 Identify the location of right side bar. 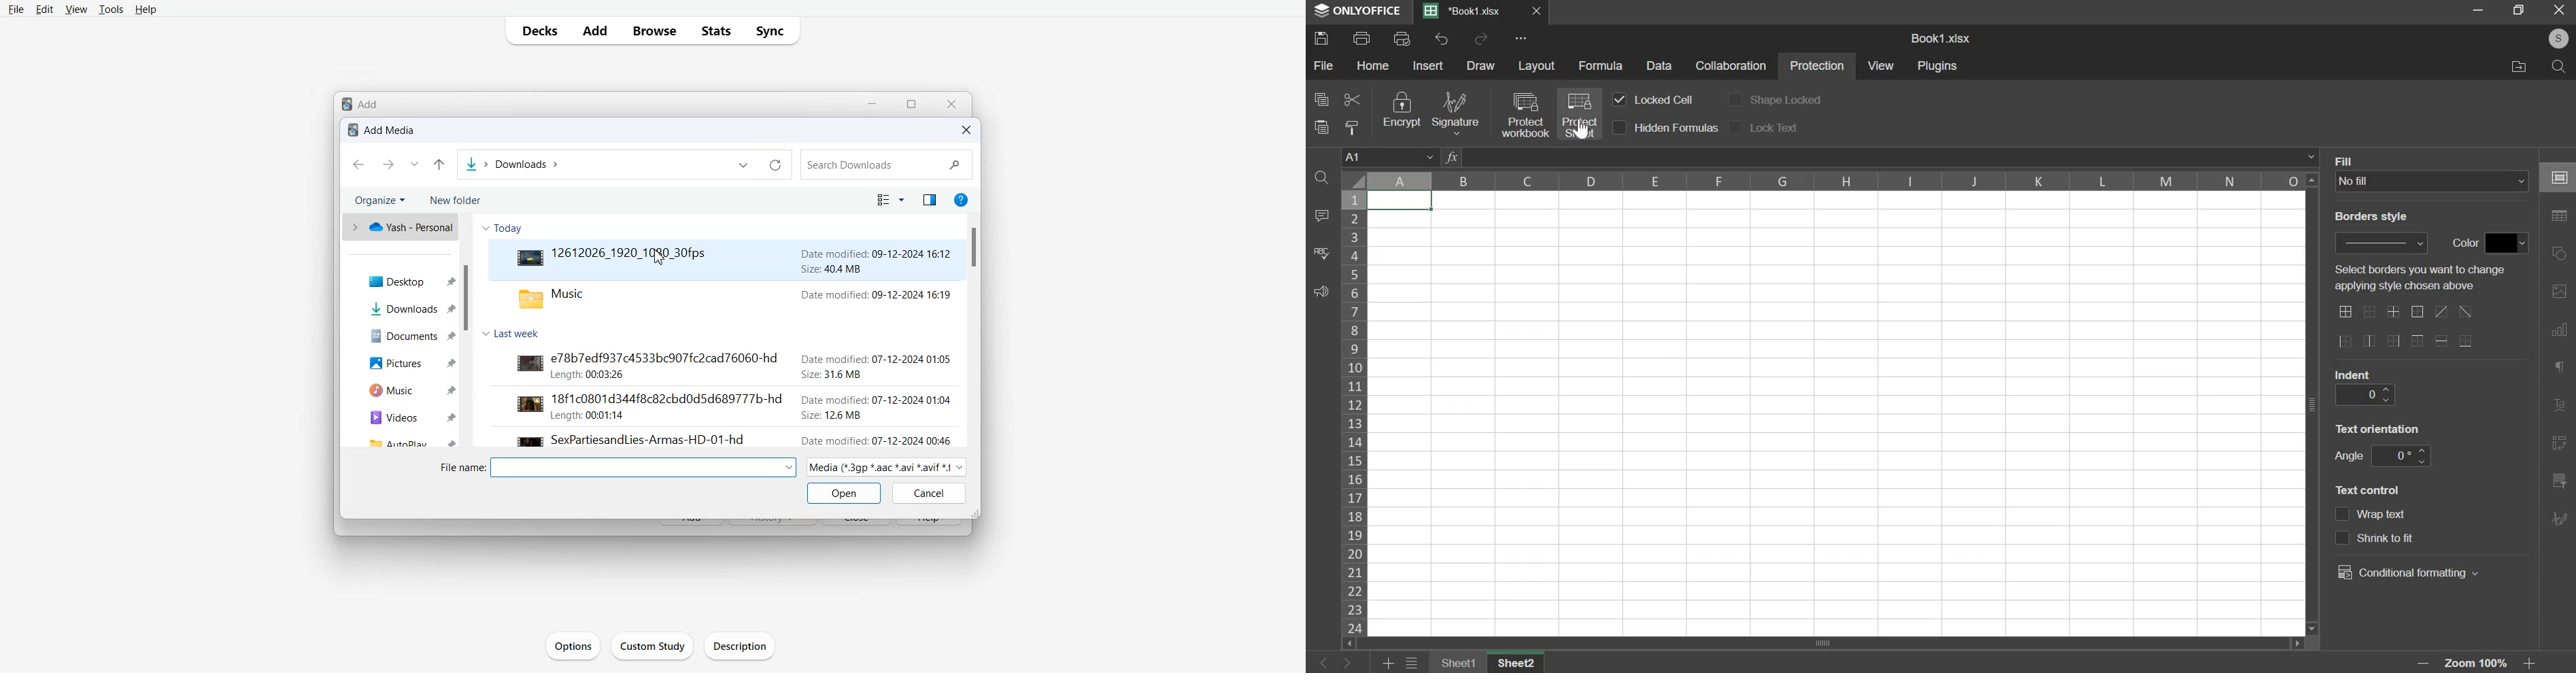
(2560, 442).